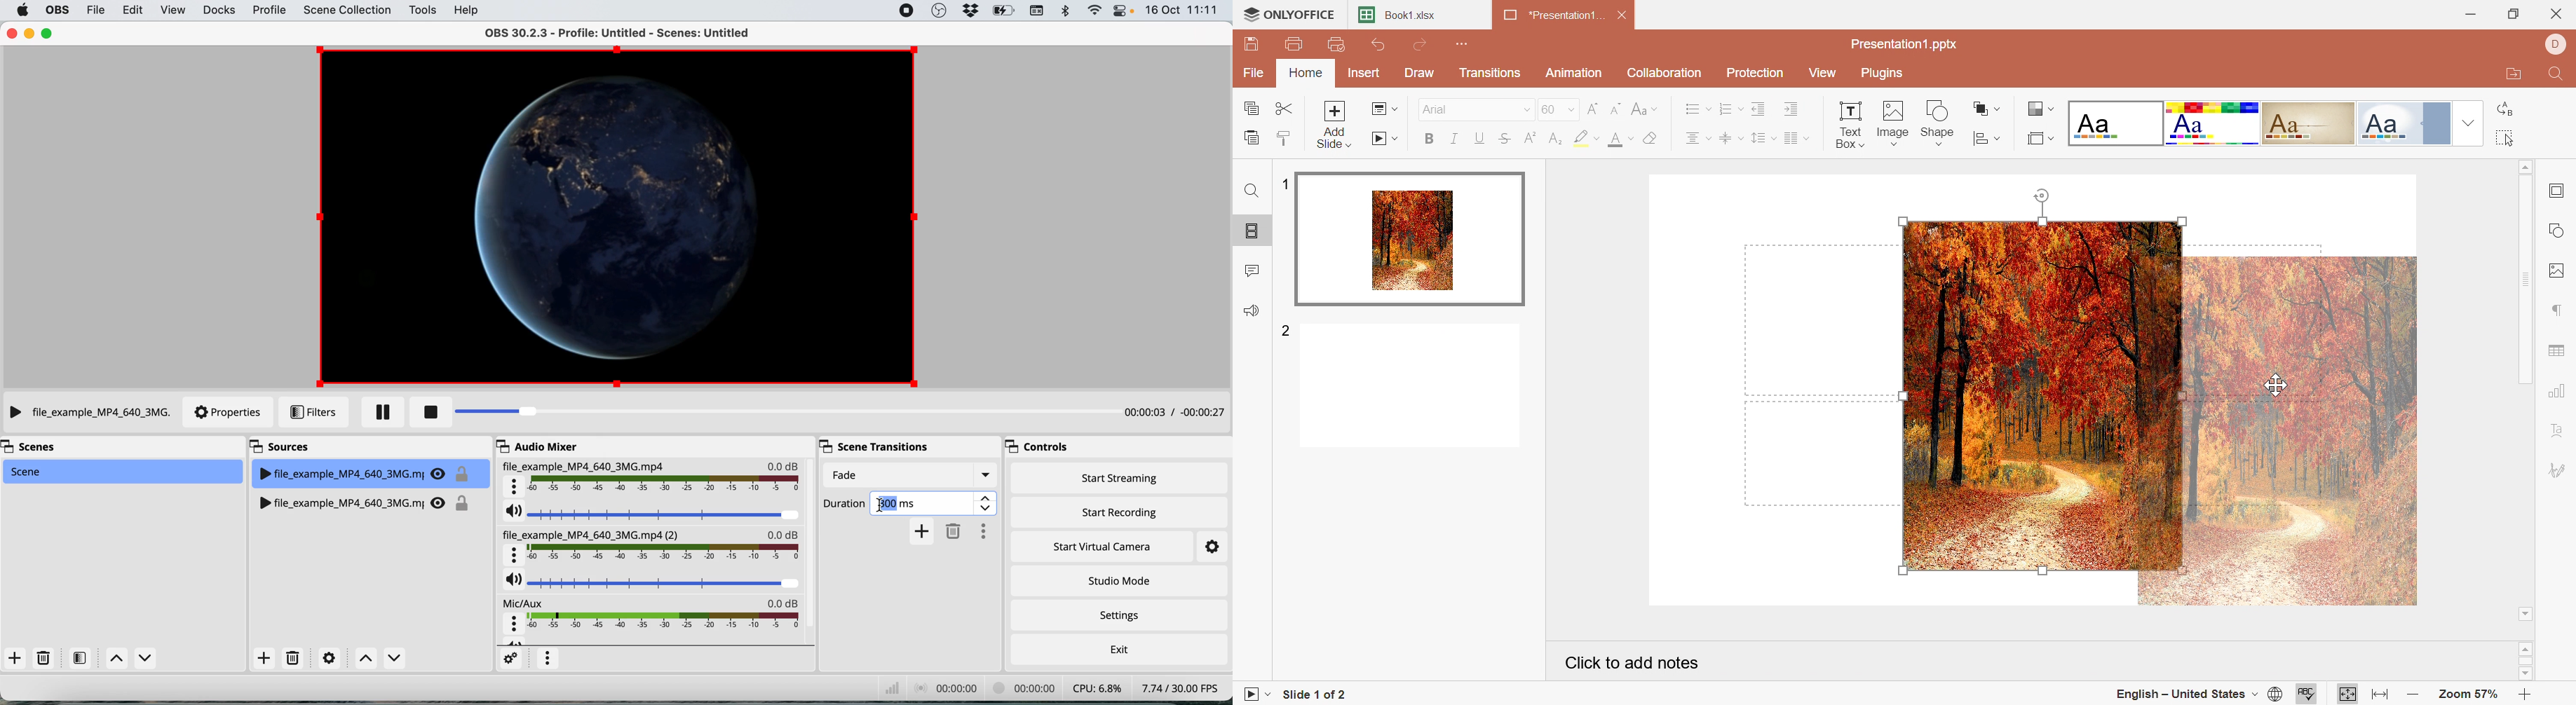  What do you see at coordinates (1885, 74) in the screenshot?
I see `Plugins` at bounding box center [1885, 74].